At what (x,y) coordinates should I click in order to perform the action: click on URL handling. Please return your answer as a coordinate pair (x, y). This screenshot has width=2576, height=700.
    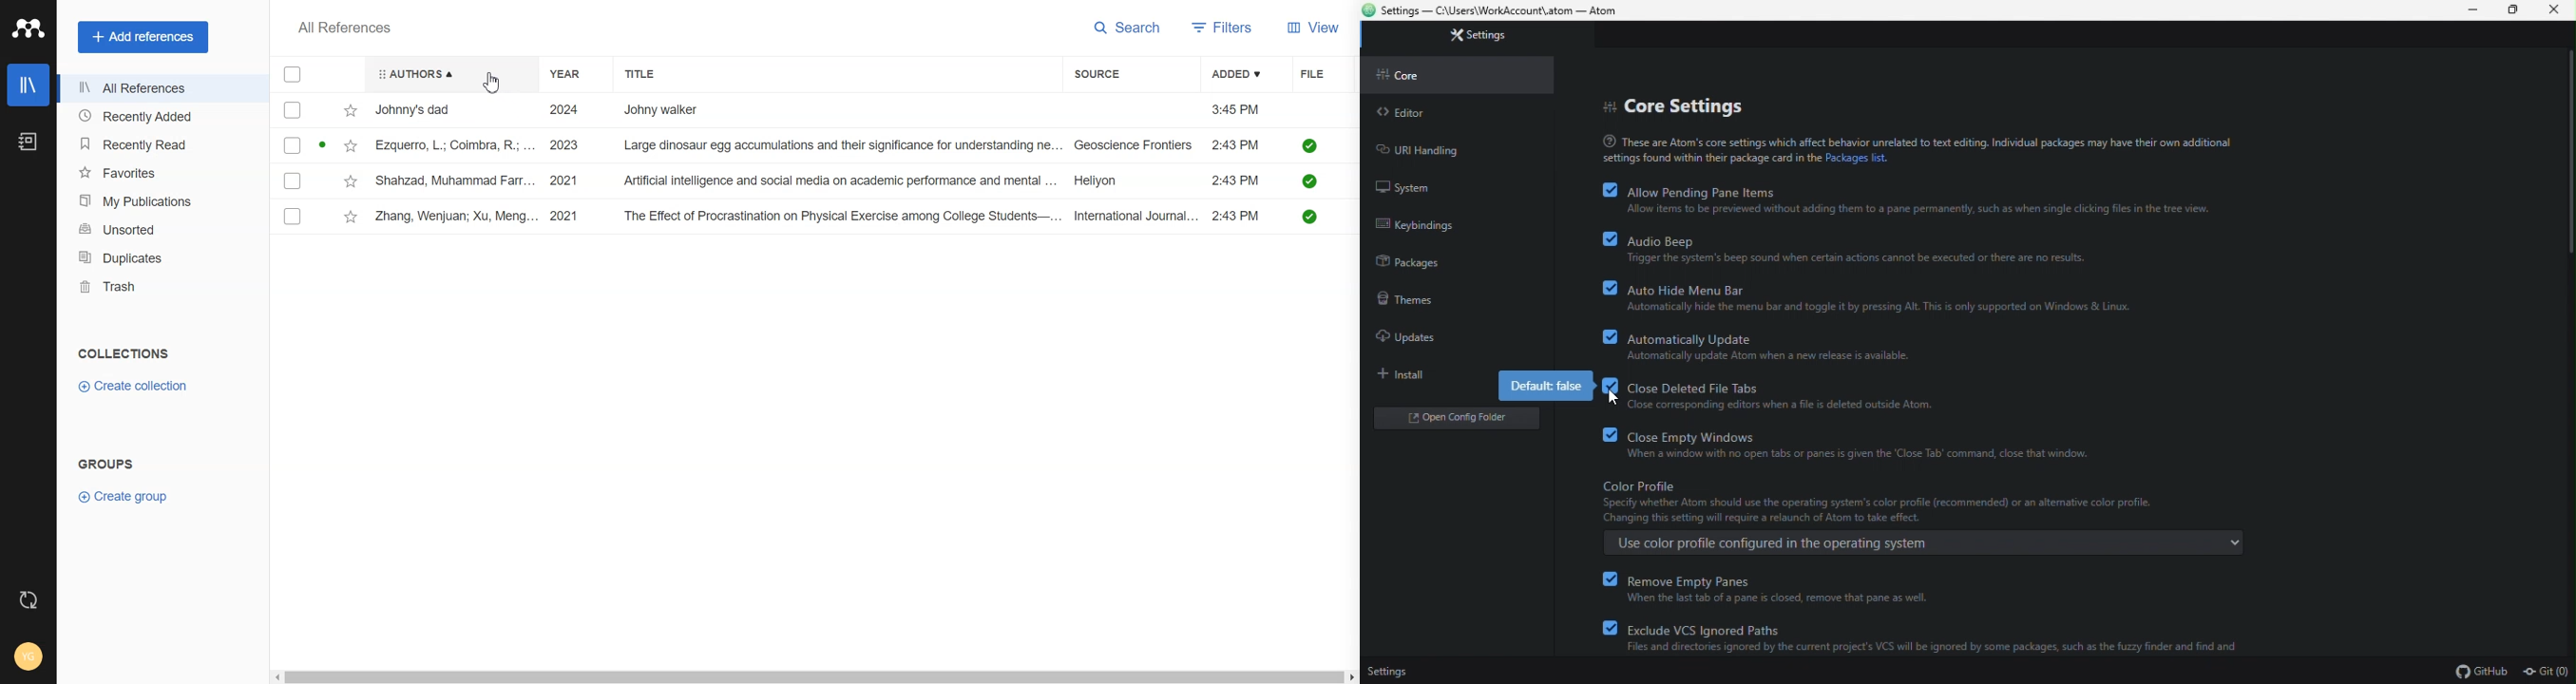
    Looking at the image, I should click on (1417, 152).